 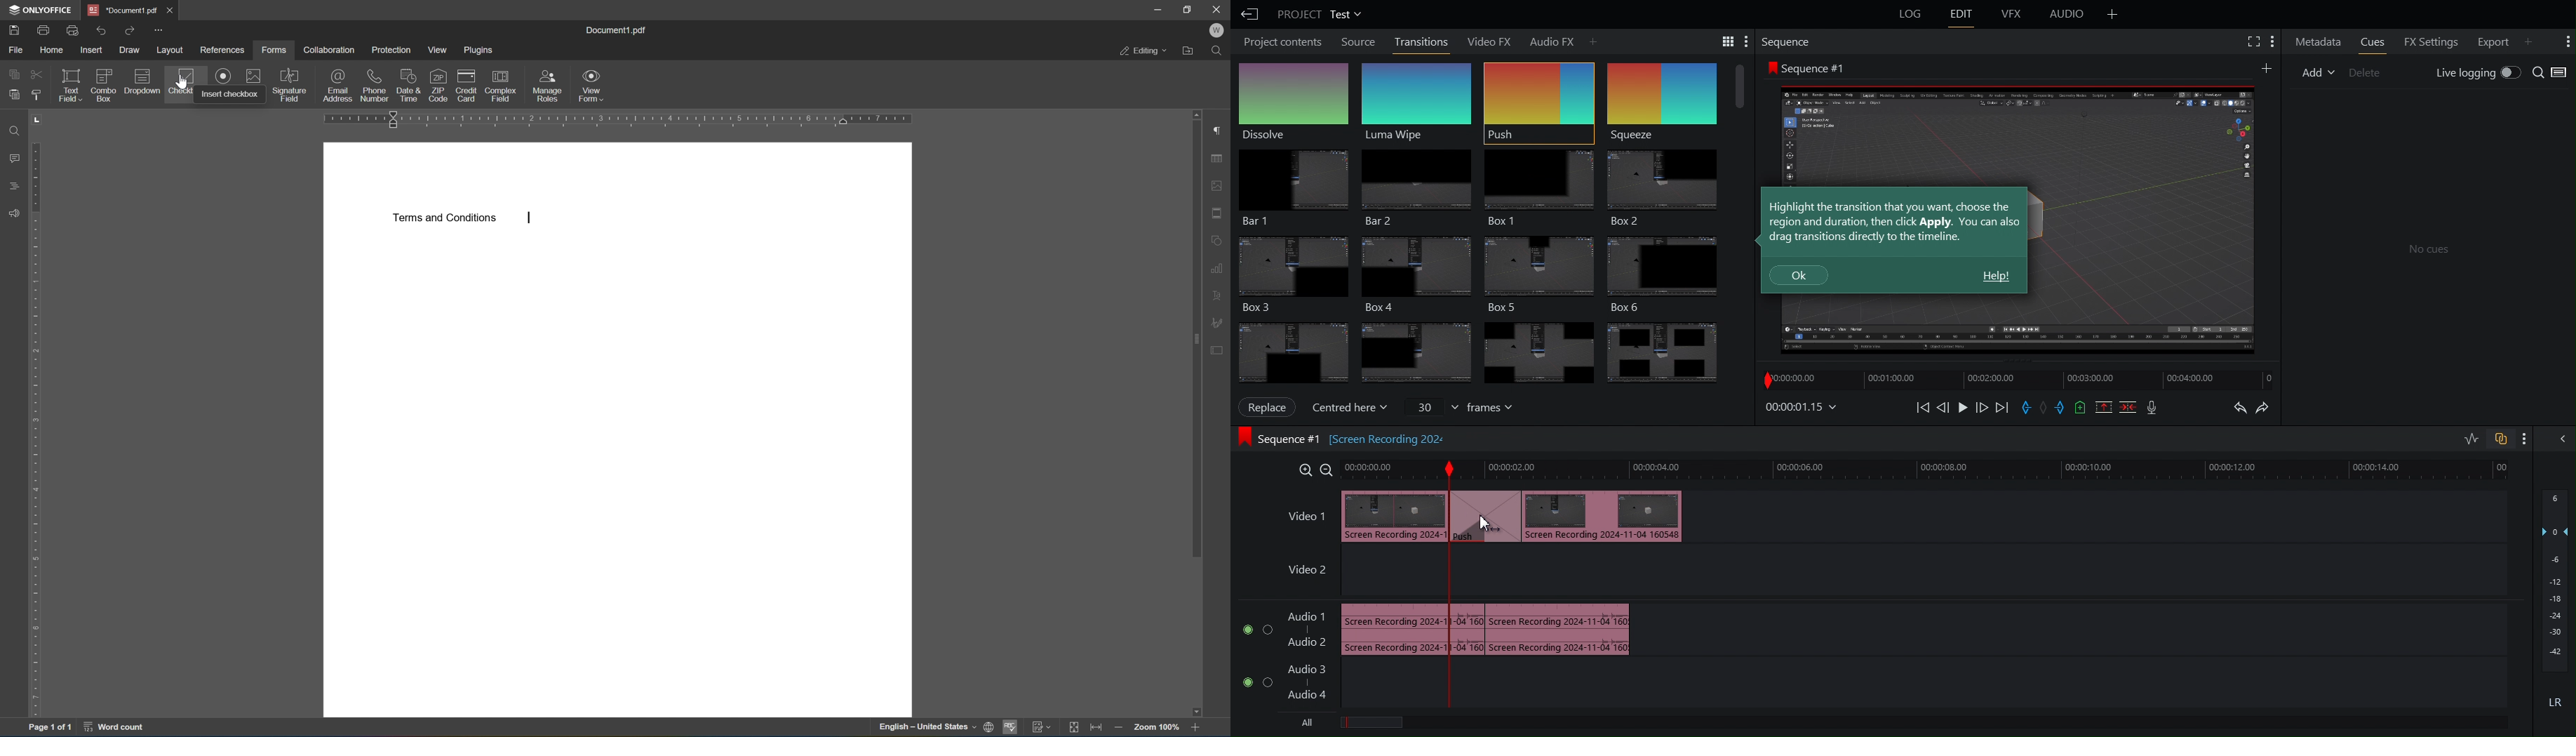 I want to click on Remove Selected Part, so click(x=2102, y=406).